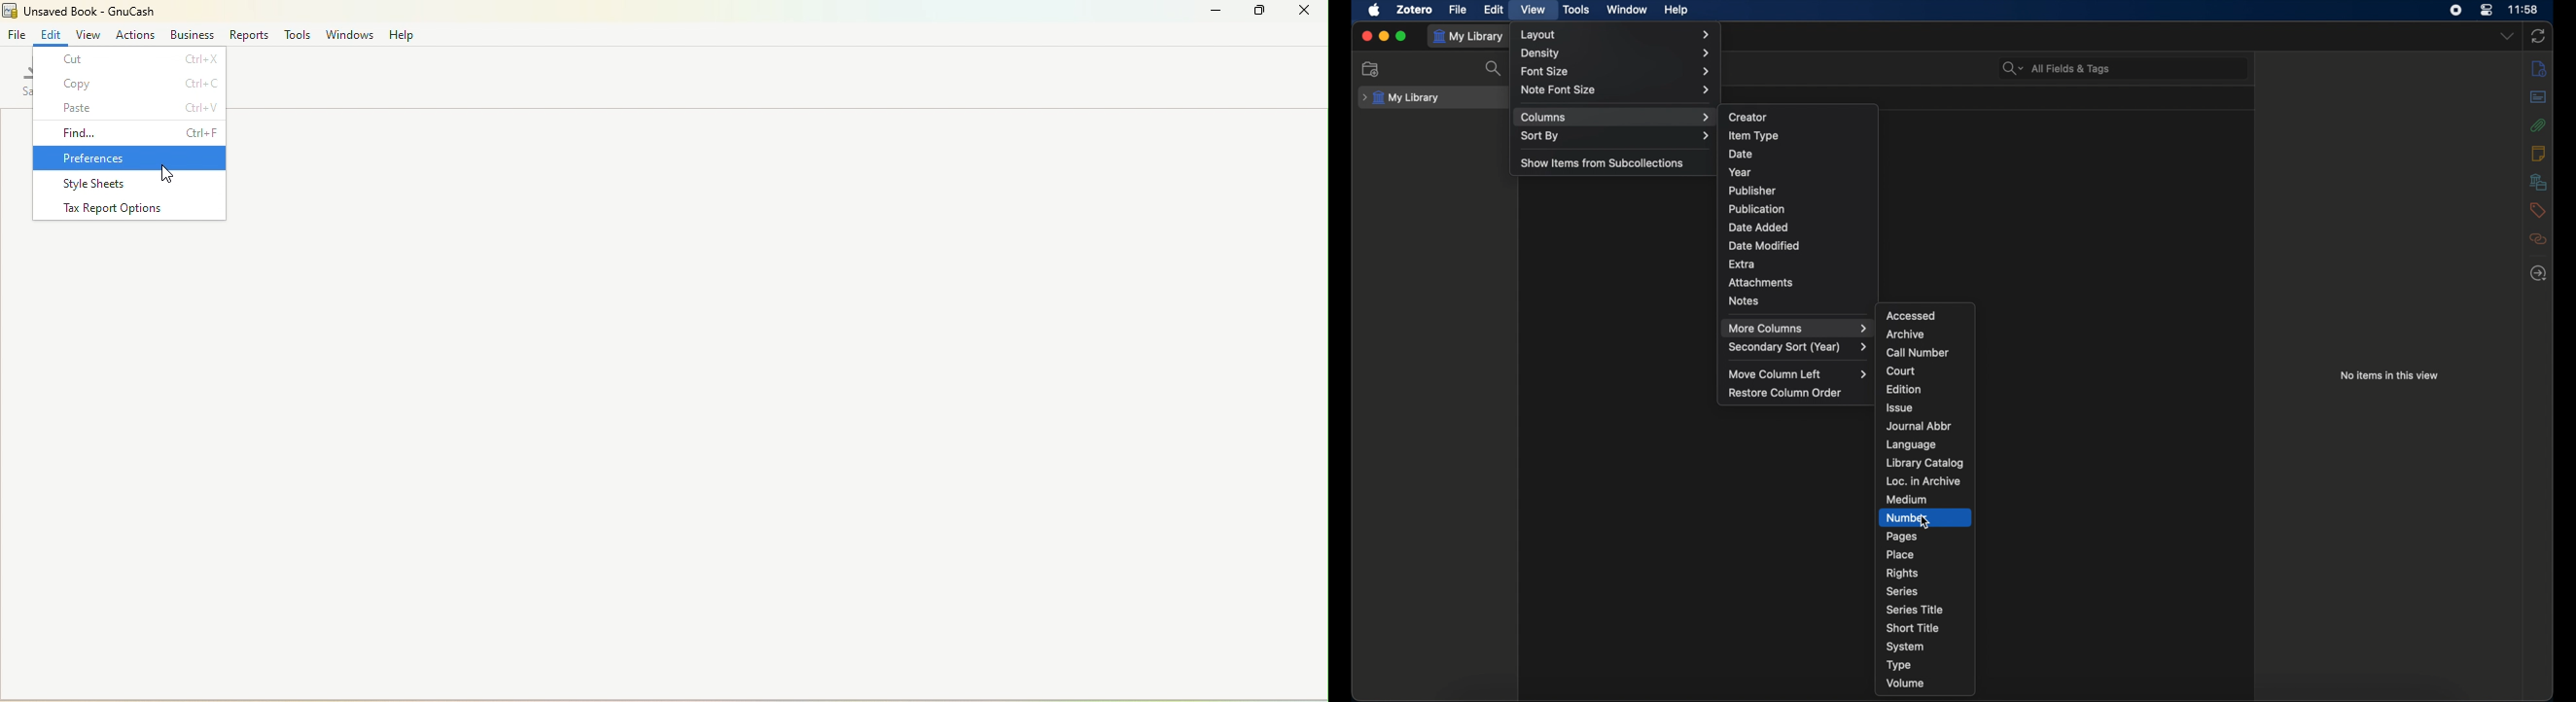 The image size is (2576, 728). I want to click on secondary sort, so click(1797, 346).